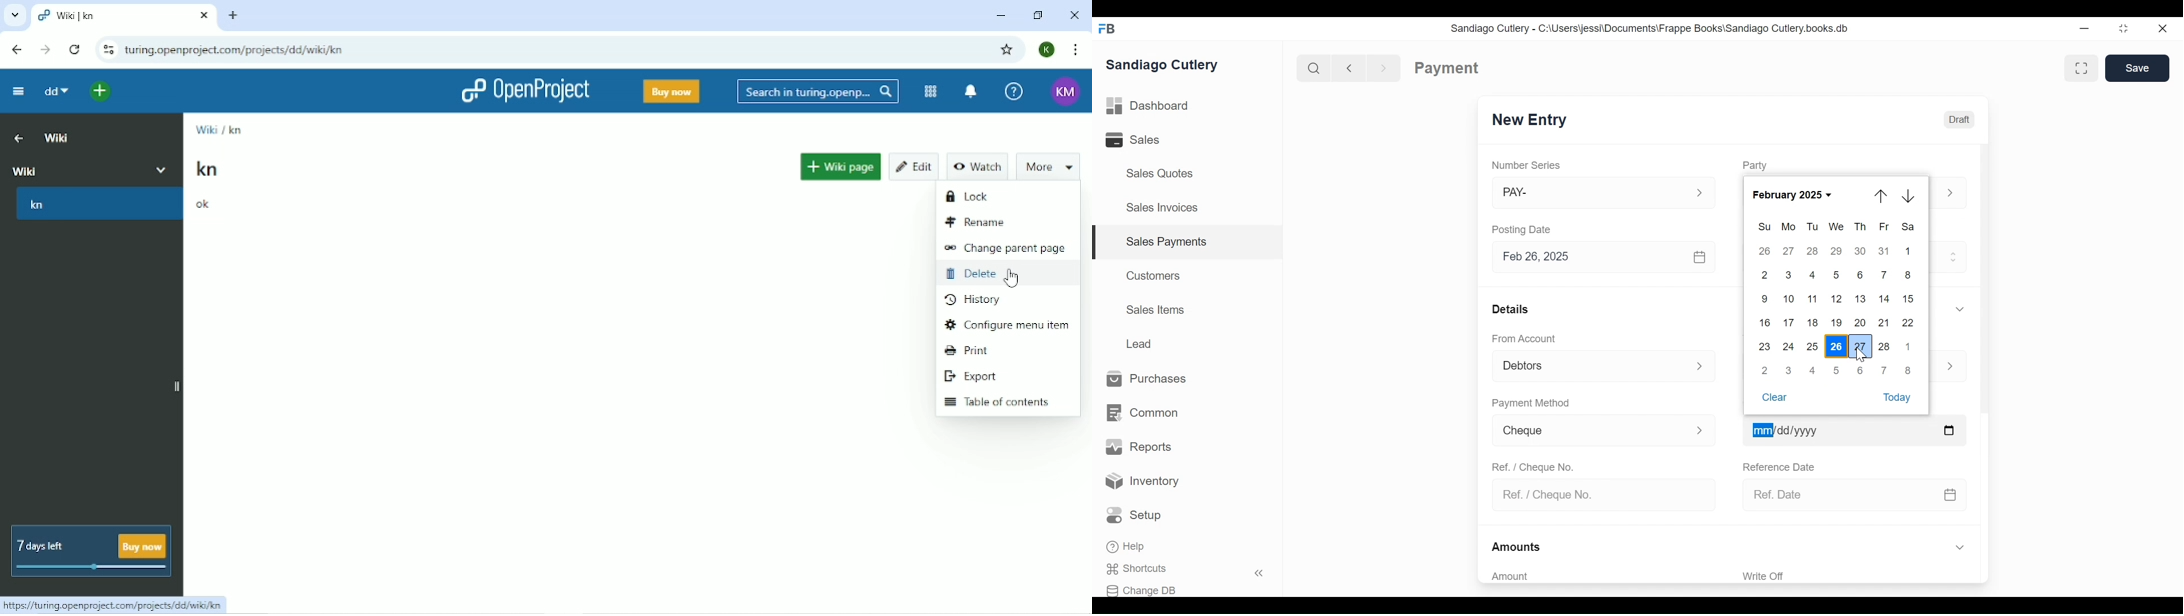 The width and height of the screenshot is (2184, 616). Describe the element at coordinates (1047, 50) in the screenshot. I see `Account` at that location.